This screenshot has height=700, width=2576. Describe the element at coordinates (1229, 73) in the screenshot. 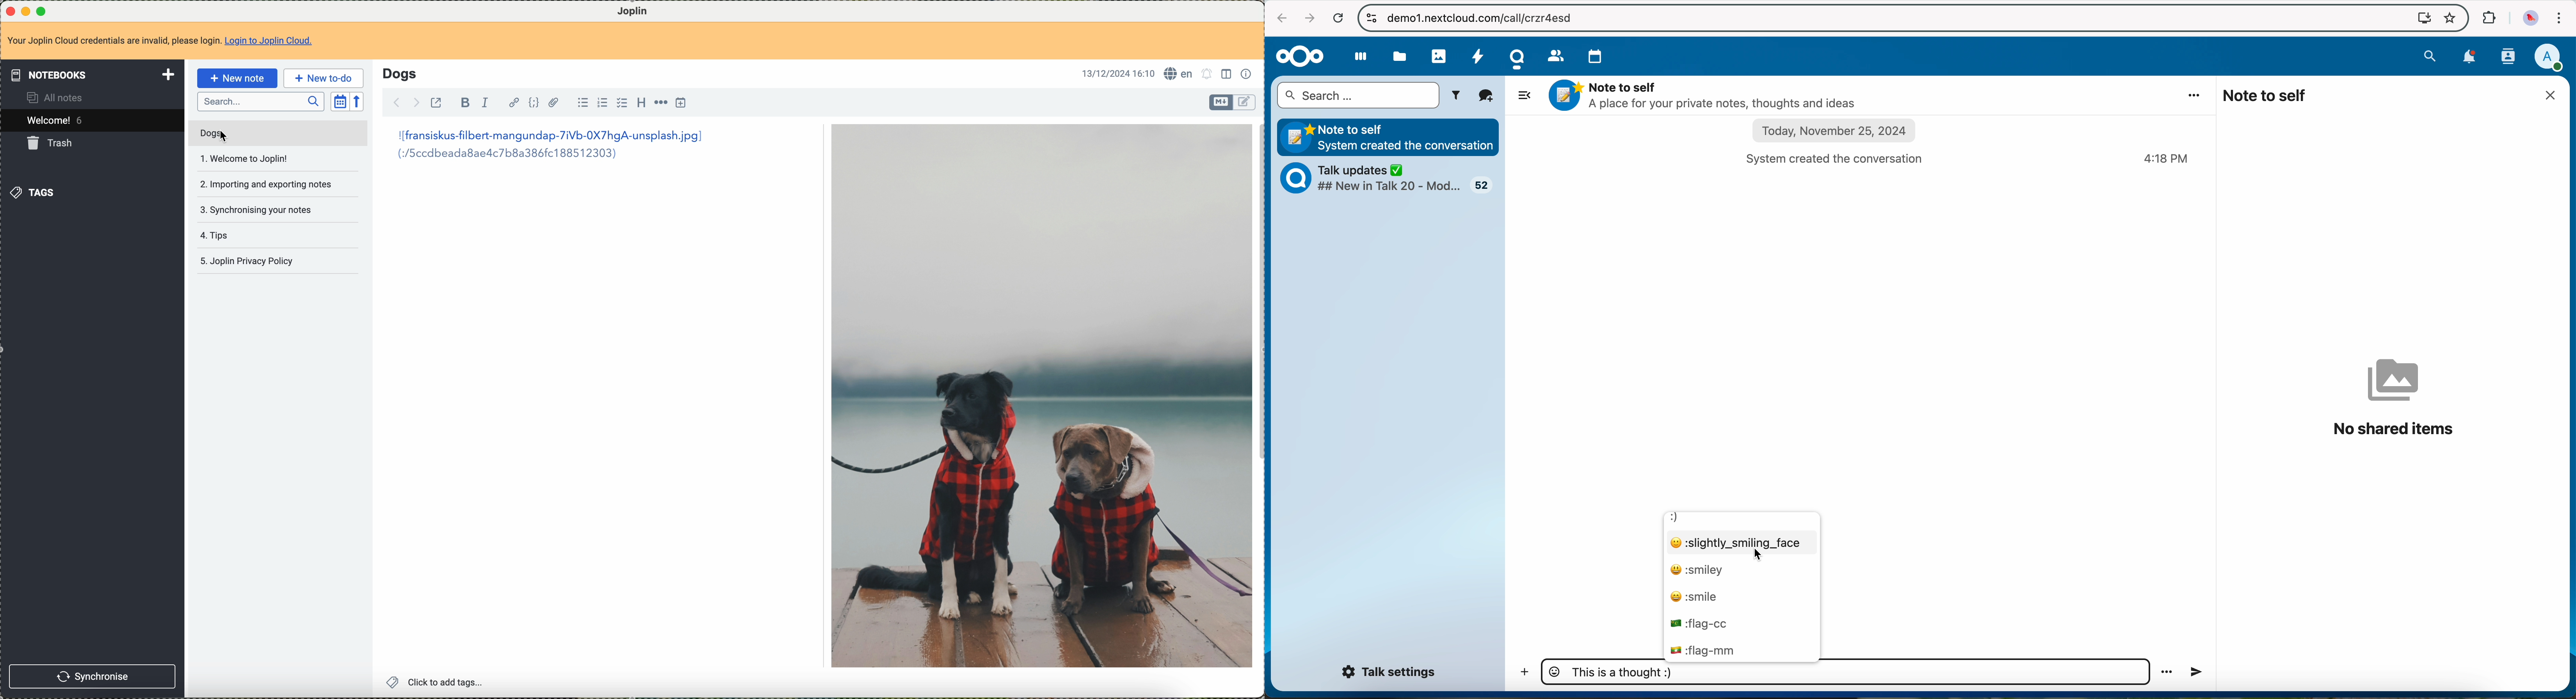

I see `toggle editor layout` at that location.